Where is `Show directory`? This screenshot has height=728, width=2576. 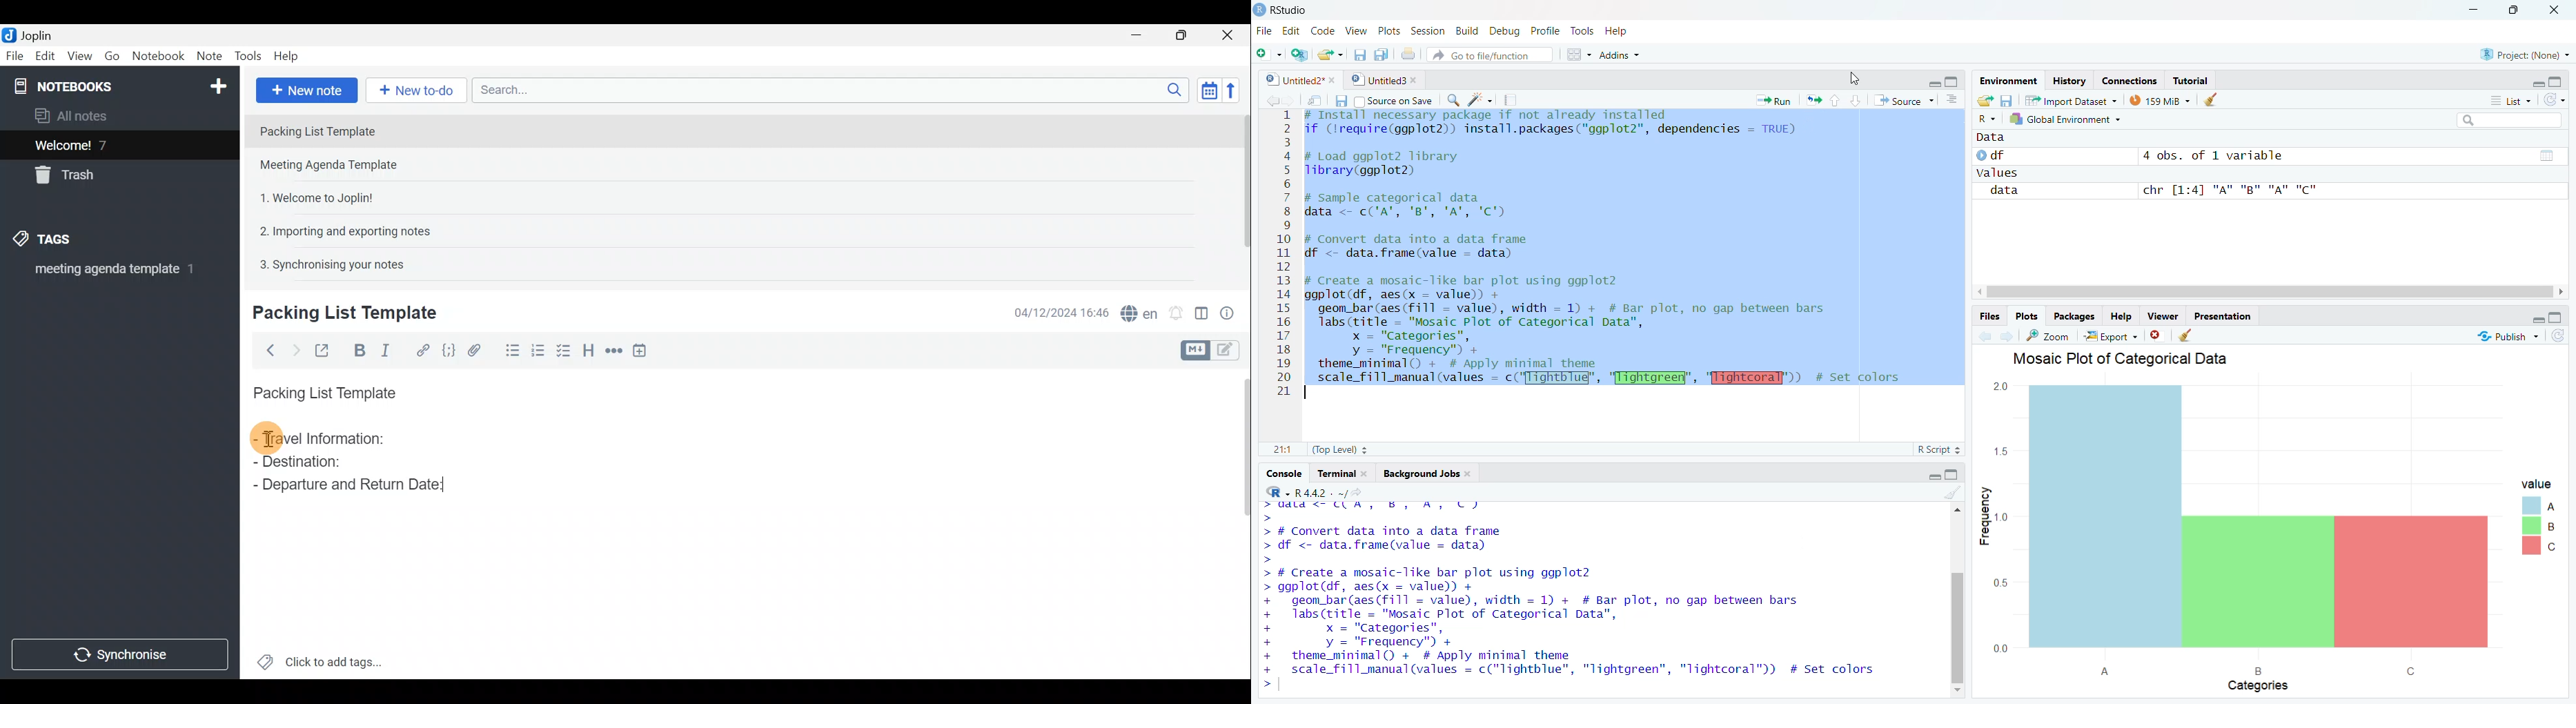 Show directory is located at coordinates (1357, 493).